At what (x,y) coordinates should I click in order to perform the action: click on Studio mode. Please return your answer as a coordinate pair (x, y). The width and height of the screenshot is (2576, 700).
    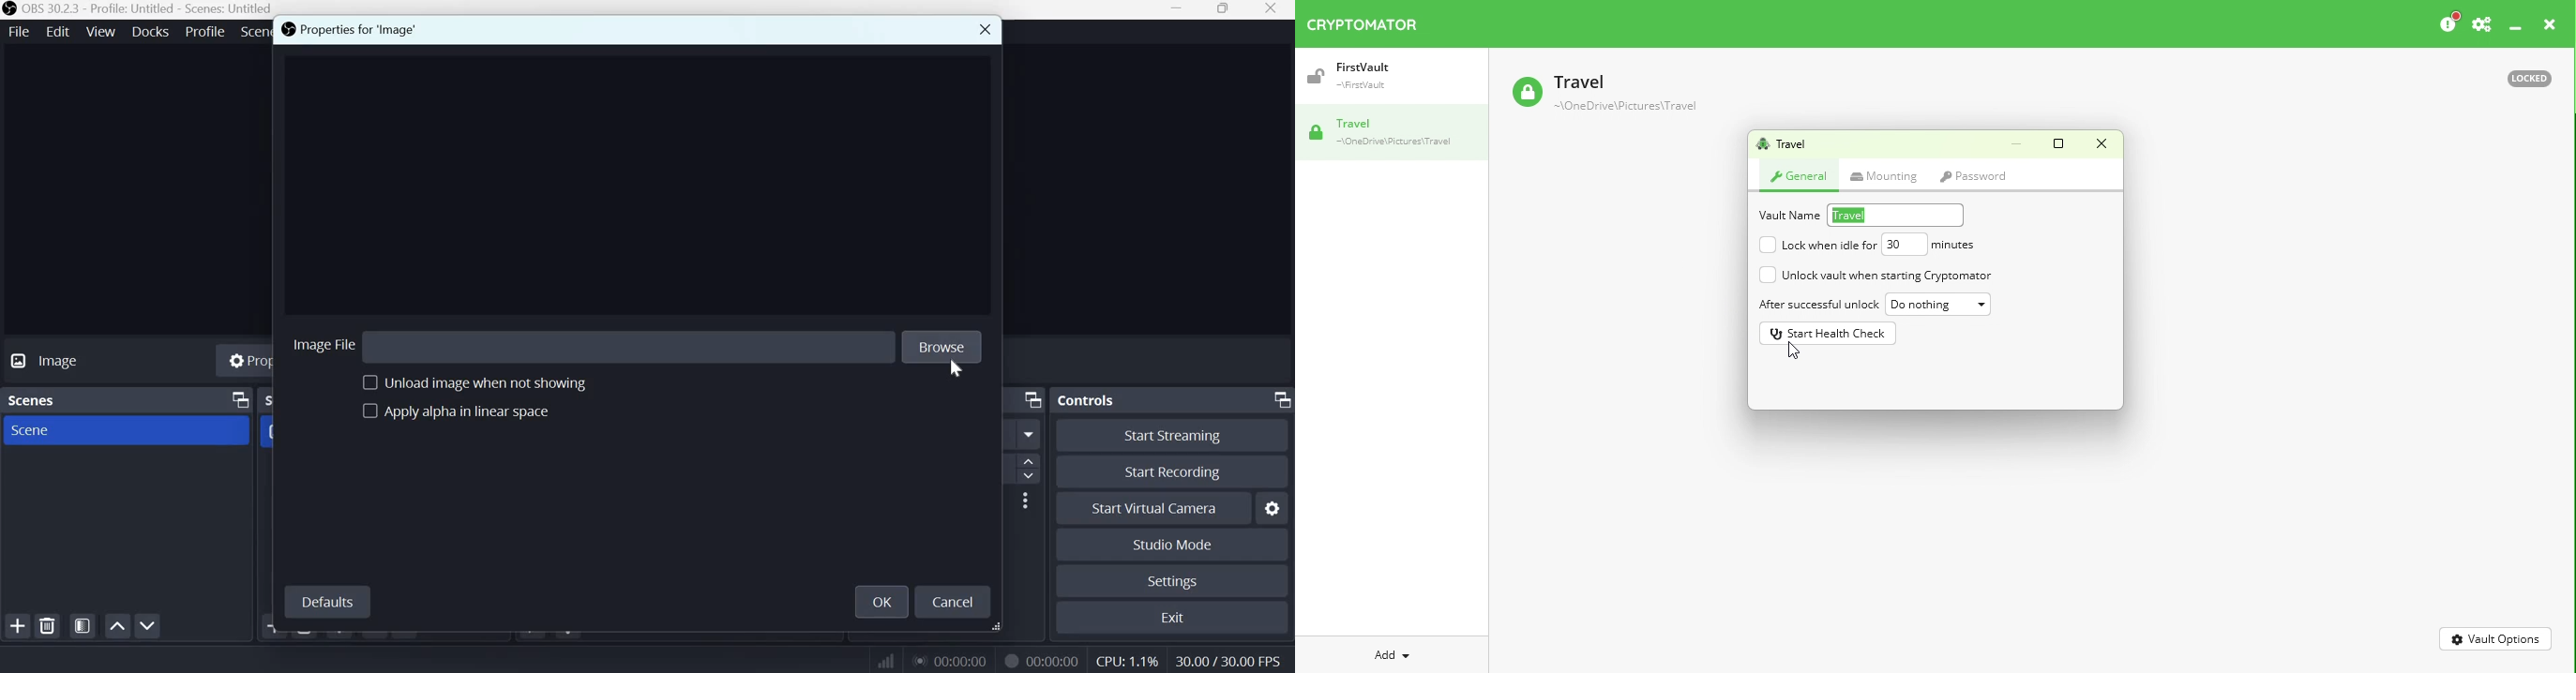
    Looking at the image, I should click on (1173, 544).